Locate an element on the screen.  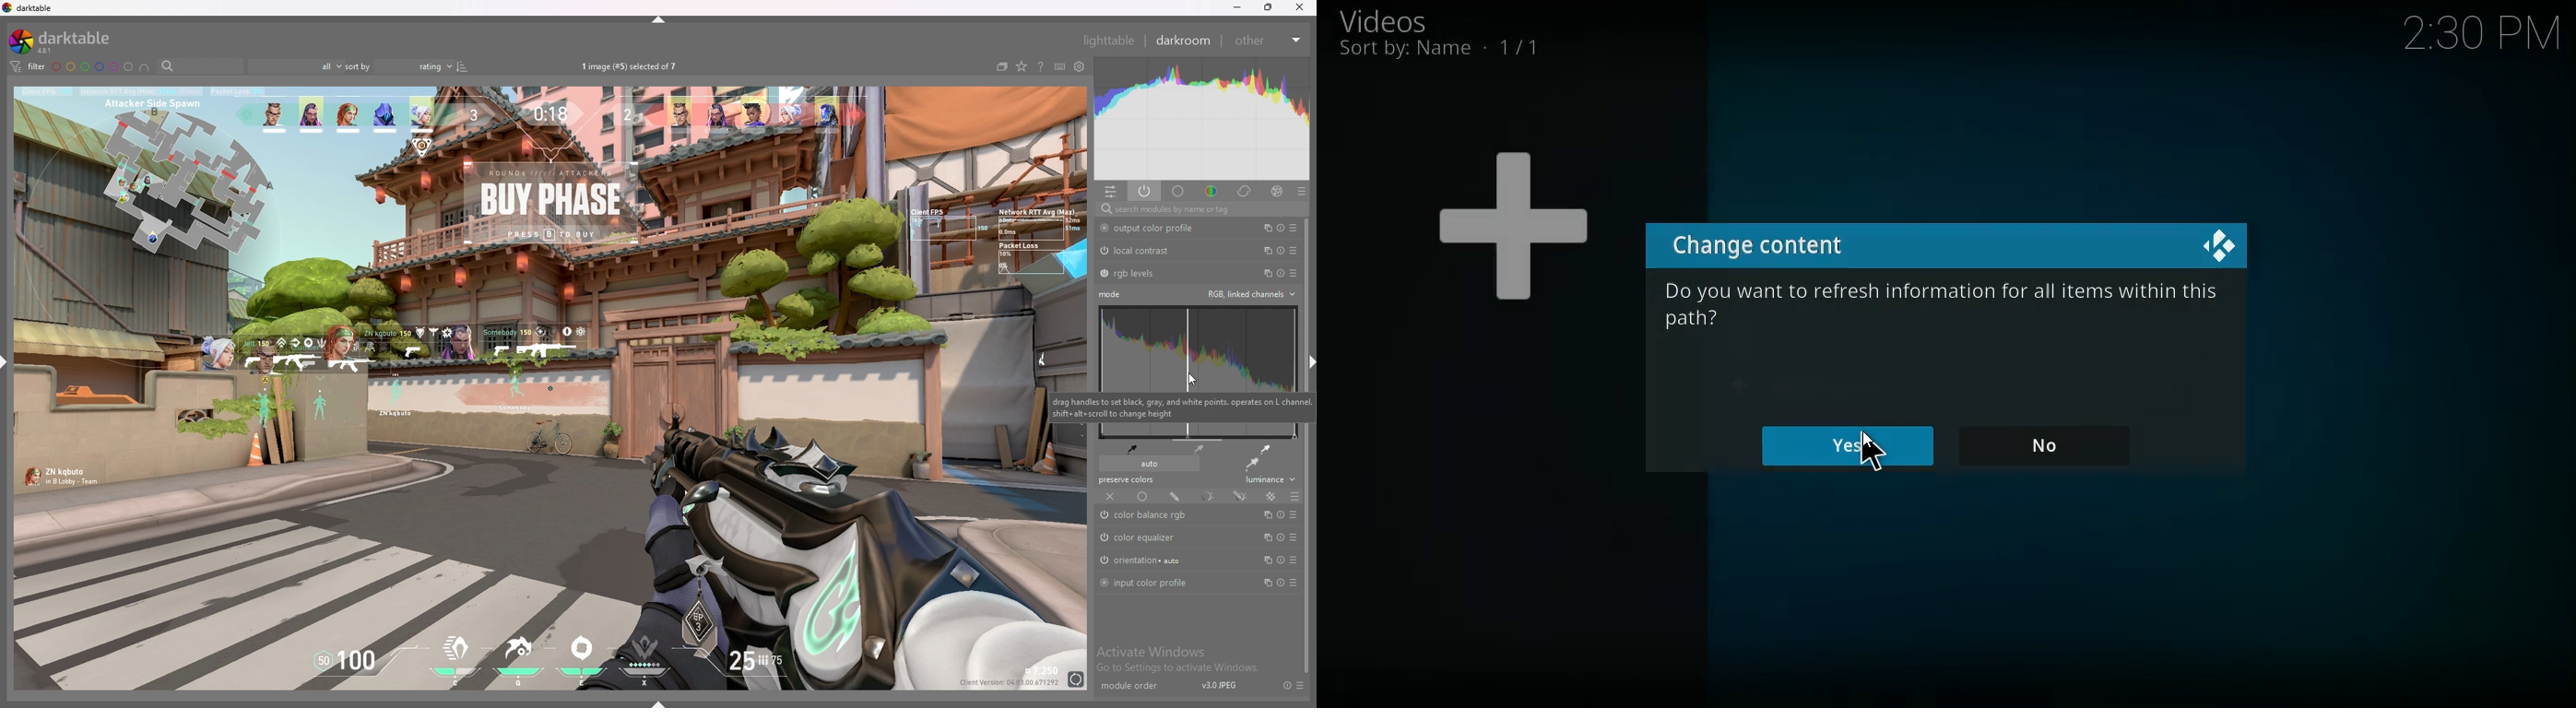
Do you want to refresh information for all items within this path? is located at coordinates (1943, 305).